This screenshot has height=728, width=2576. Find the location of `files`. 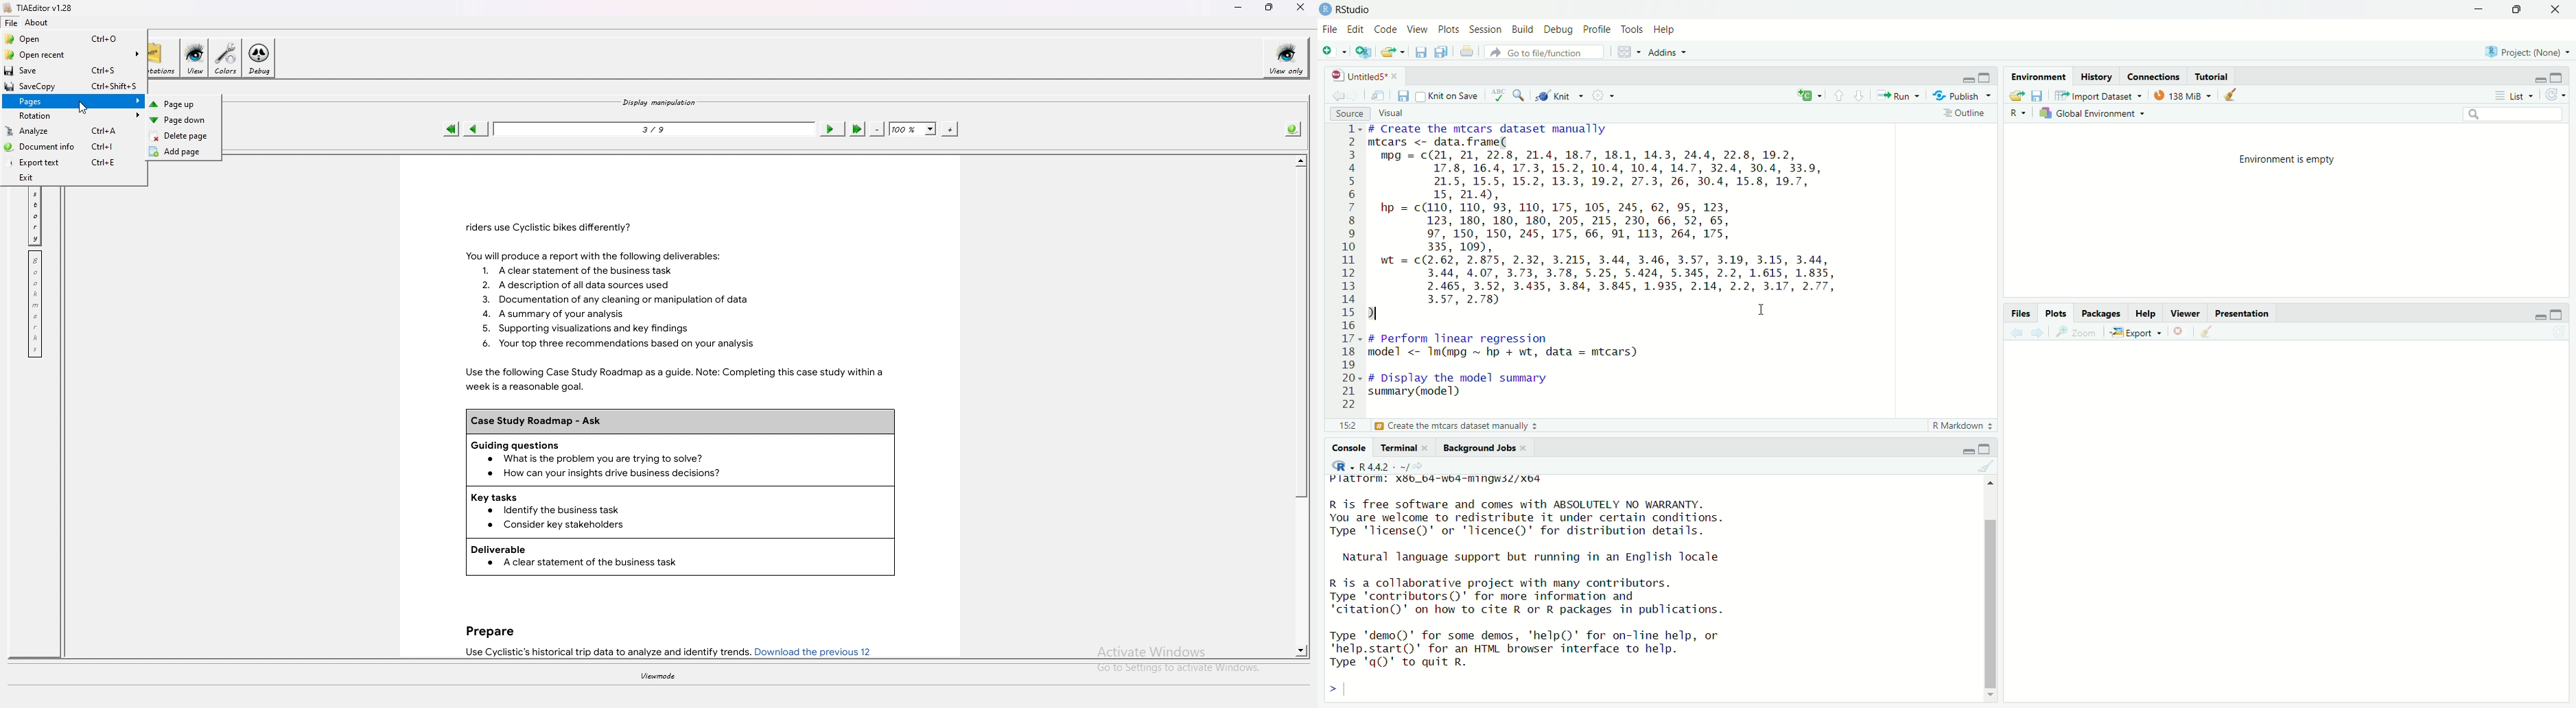

files is located at coordinates (2021, 313).